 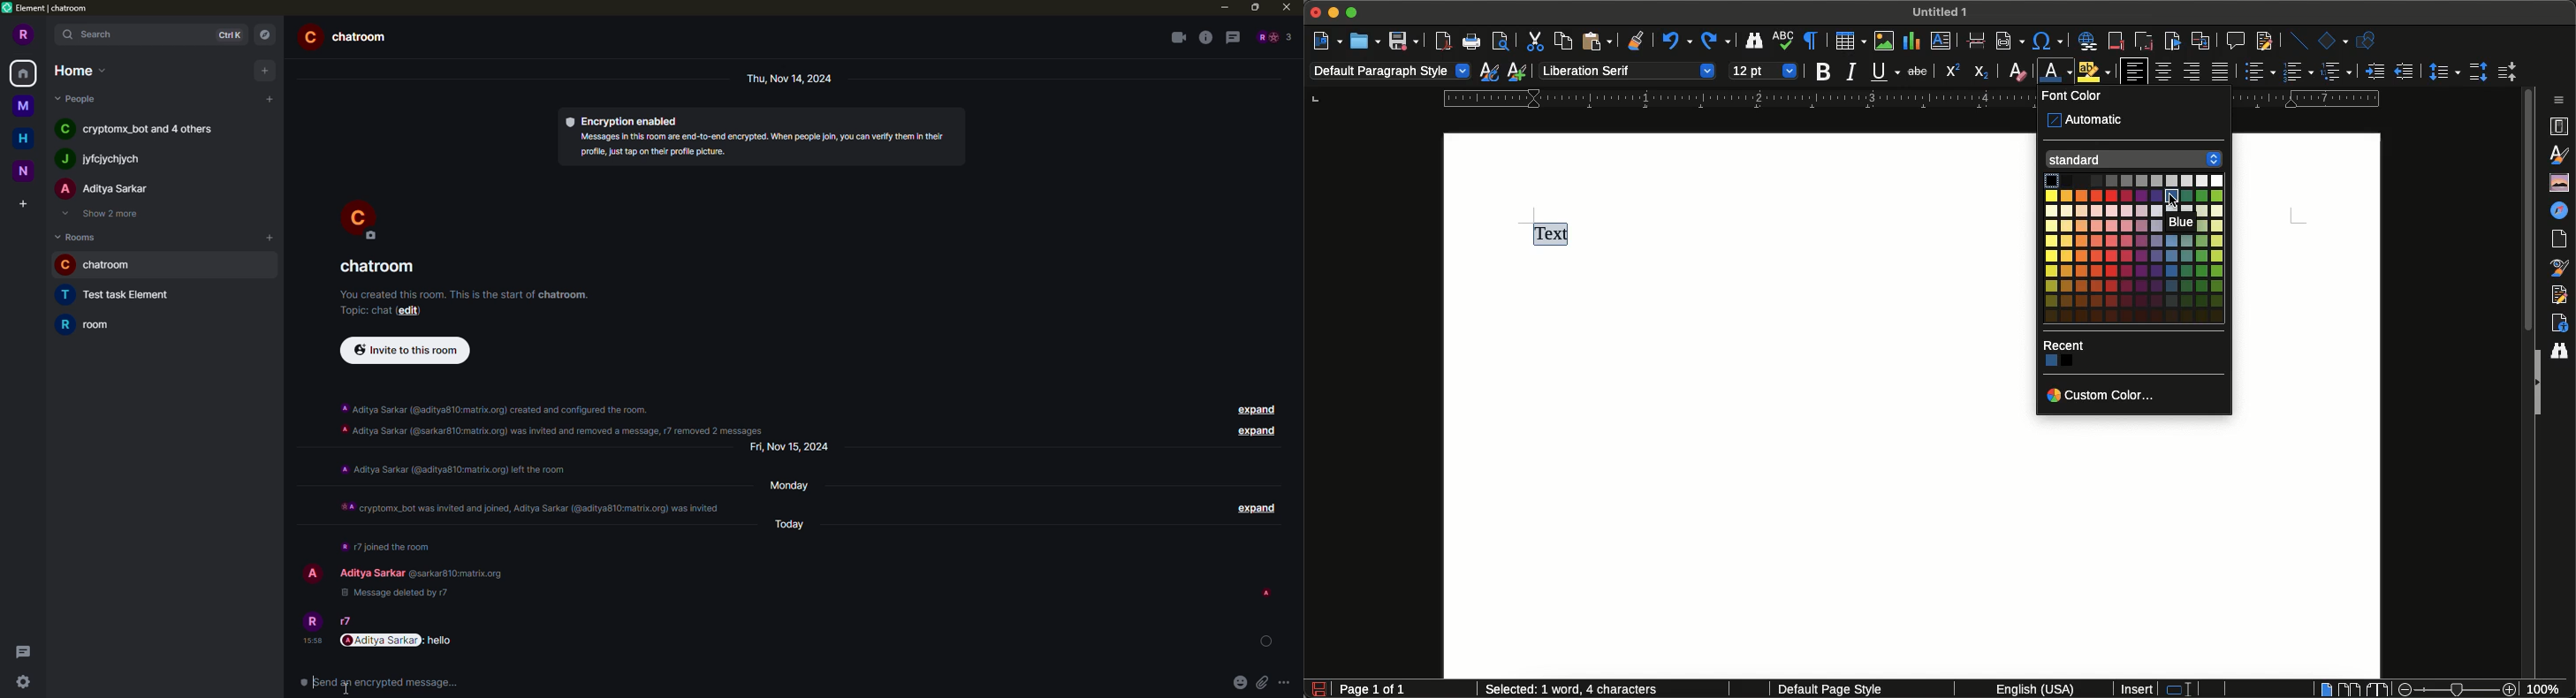 I want to click on cursor, so click(x=346, y=688).